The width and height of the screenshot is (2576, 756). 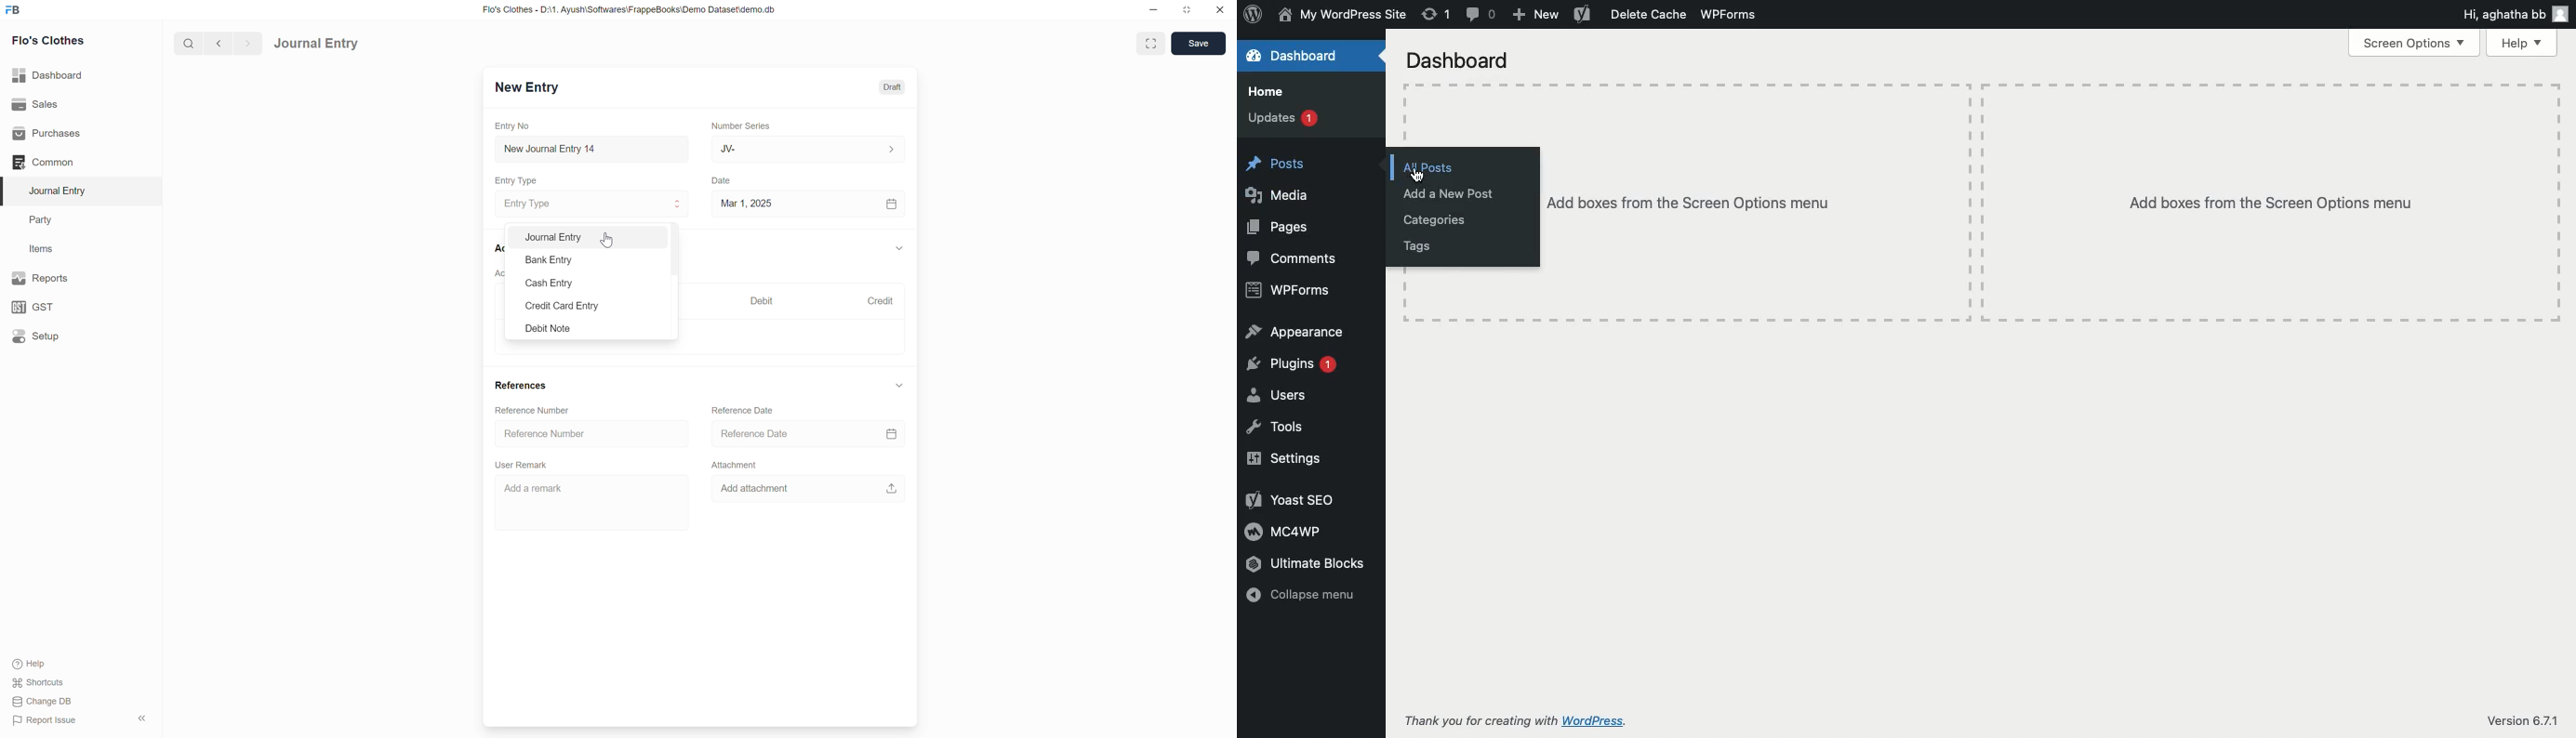 I want to click on down, so click(x=898, y=250).